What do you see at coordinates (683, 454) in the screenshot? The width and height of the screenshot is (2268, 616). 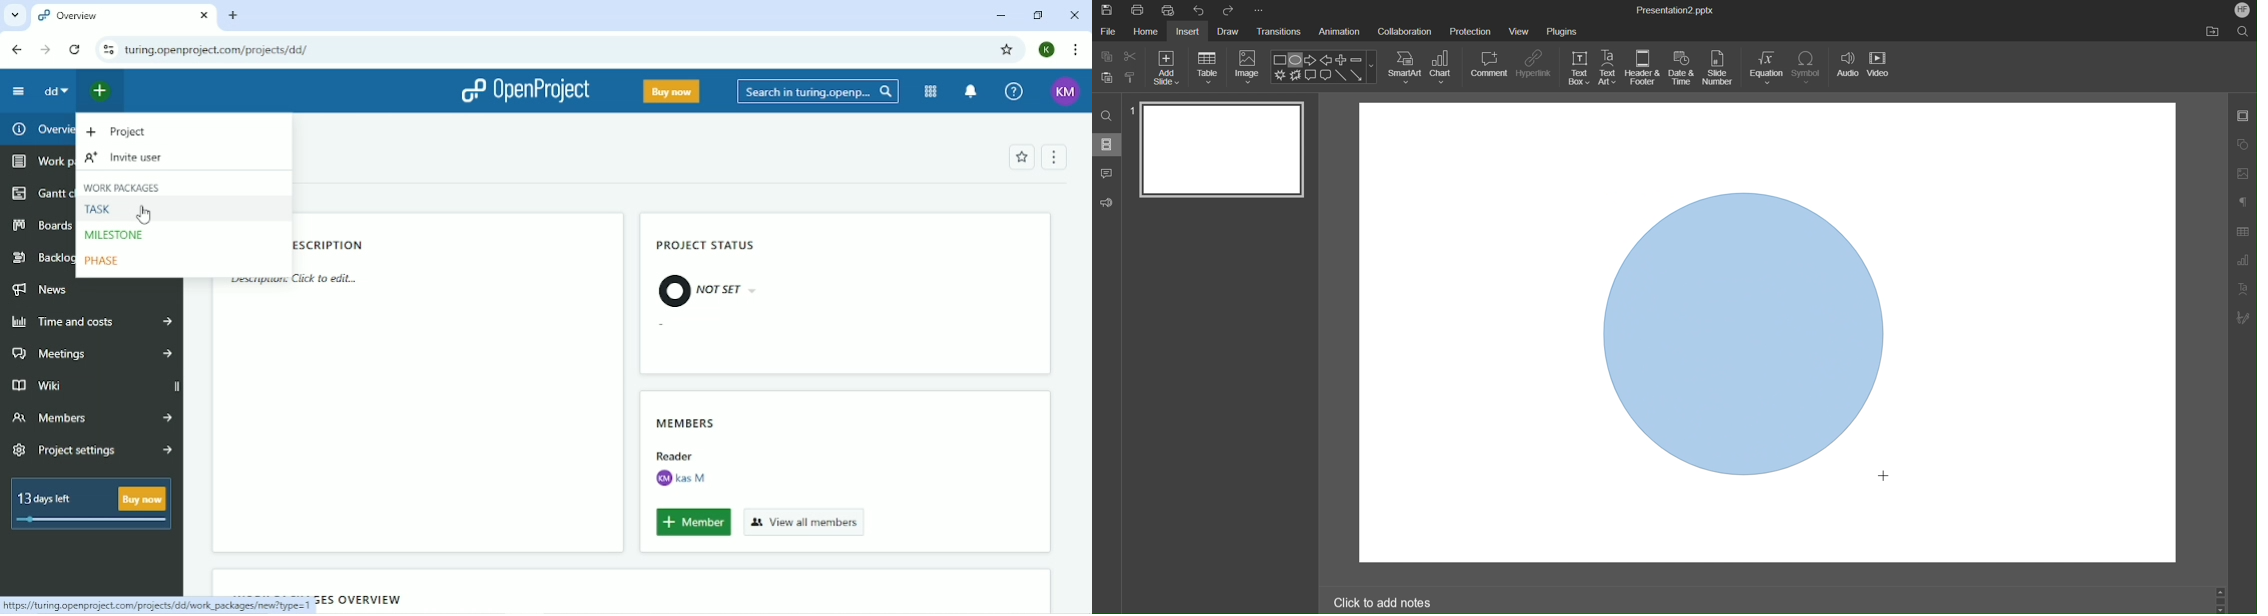 I see `Reader ` at bounding box center [683, 454].